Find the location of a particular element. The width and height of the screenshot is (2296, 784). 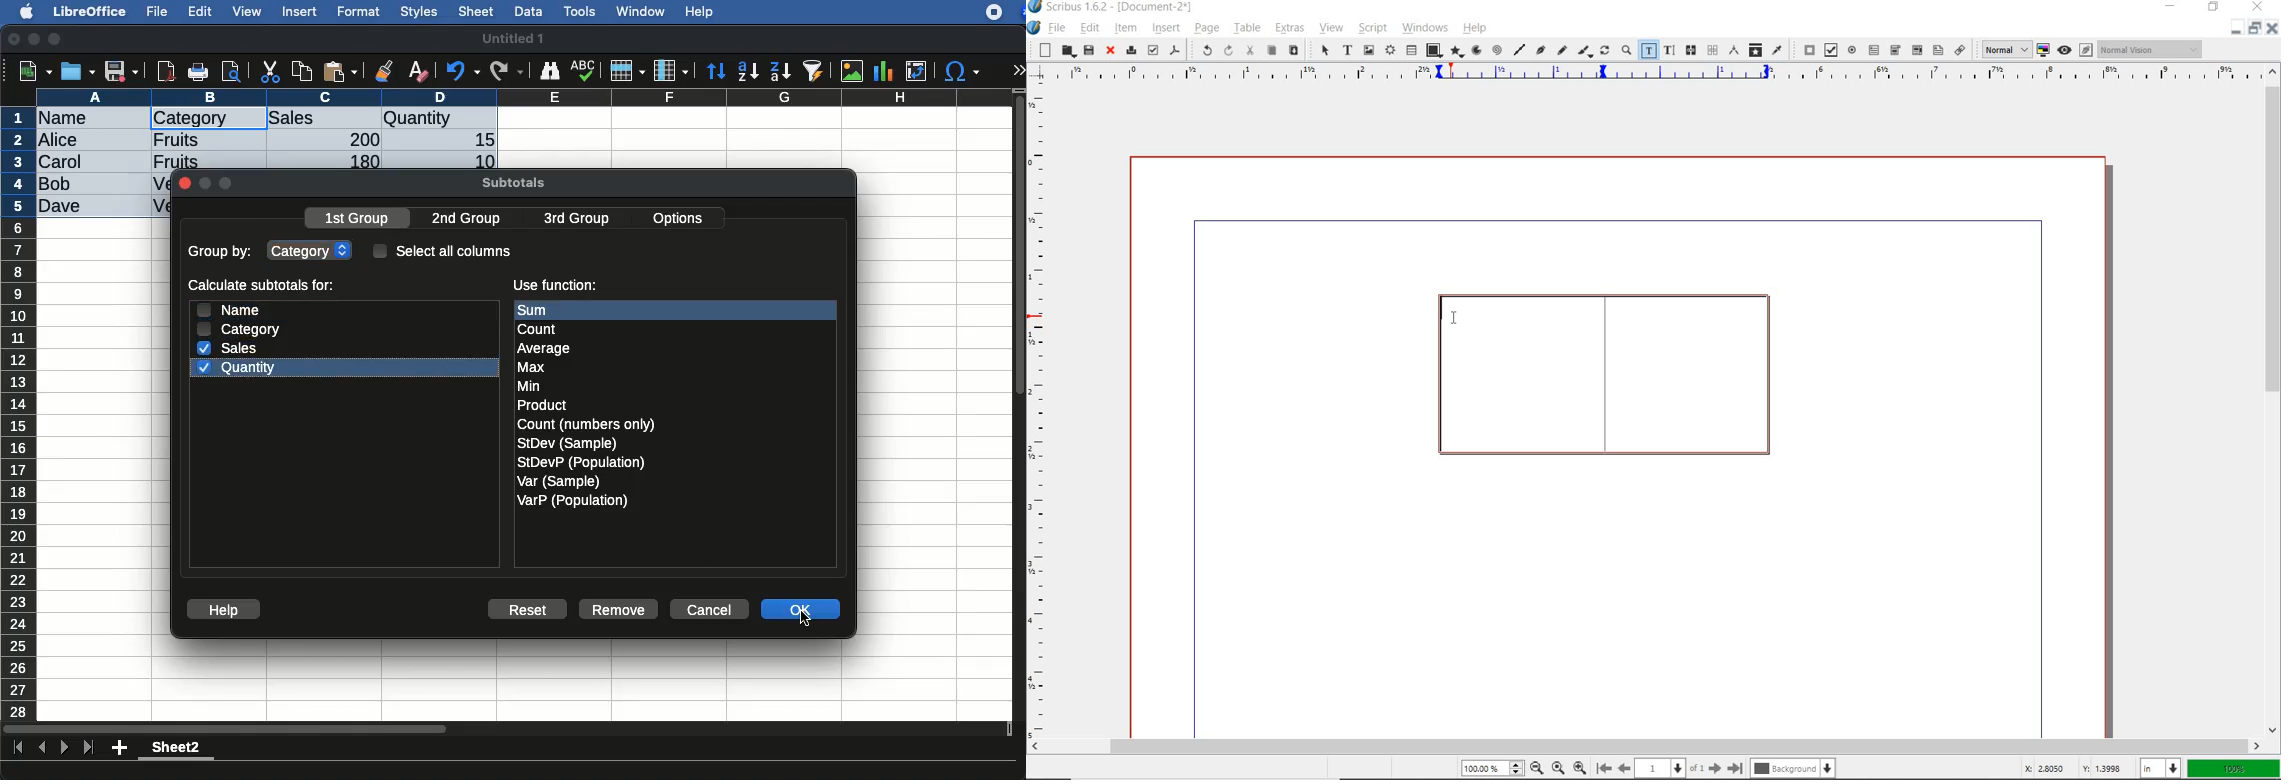

autofilter is located at coordinates (814, 70).